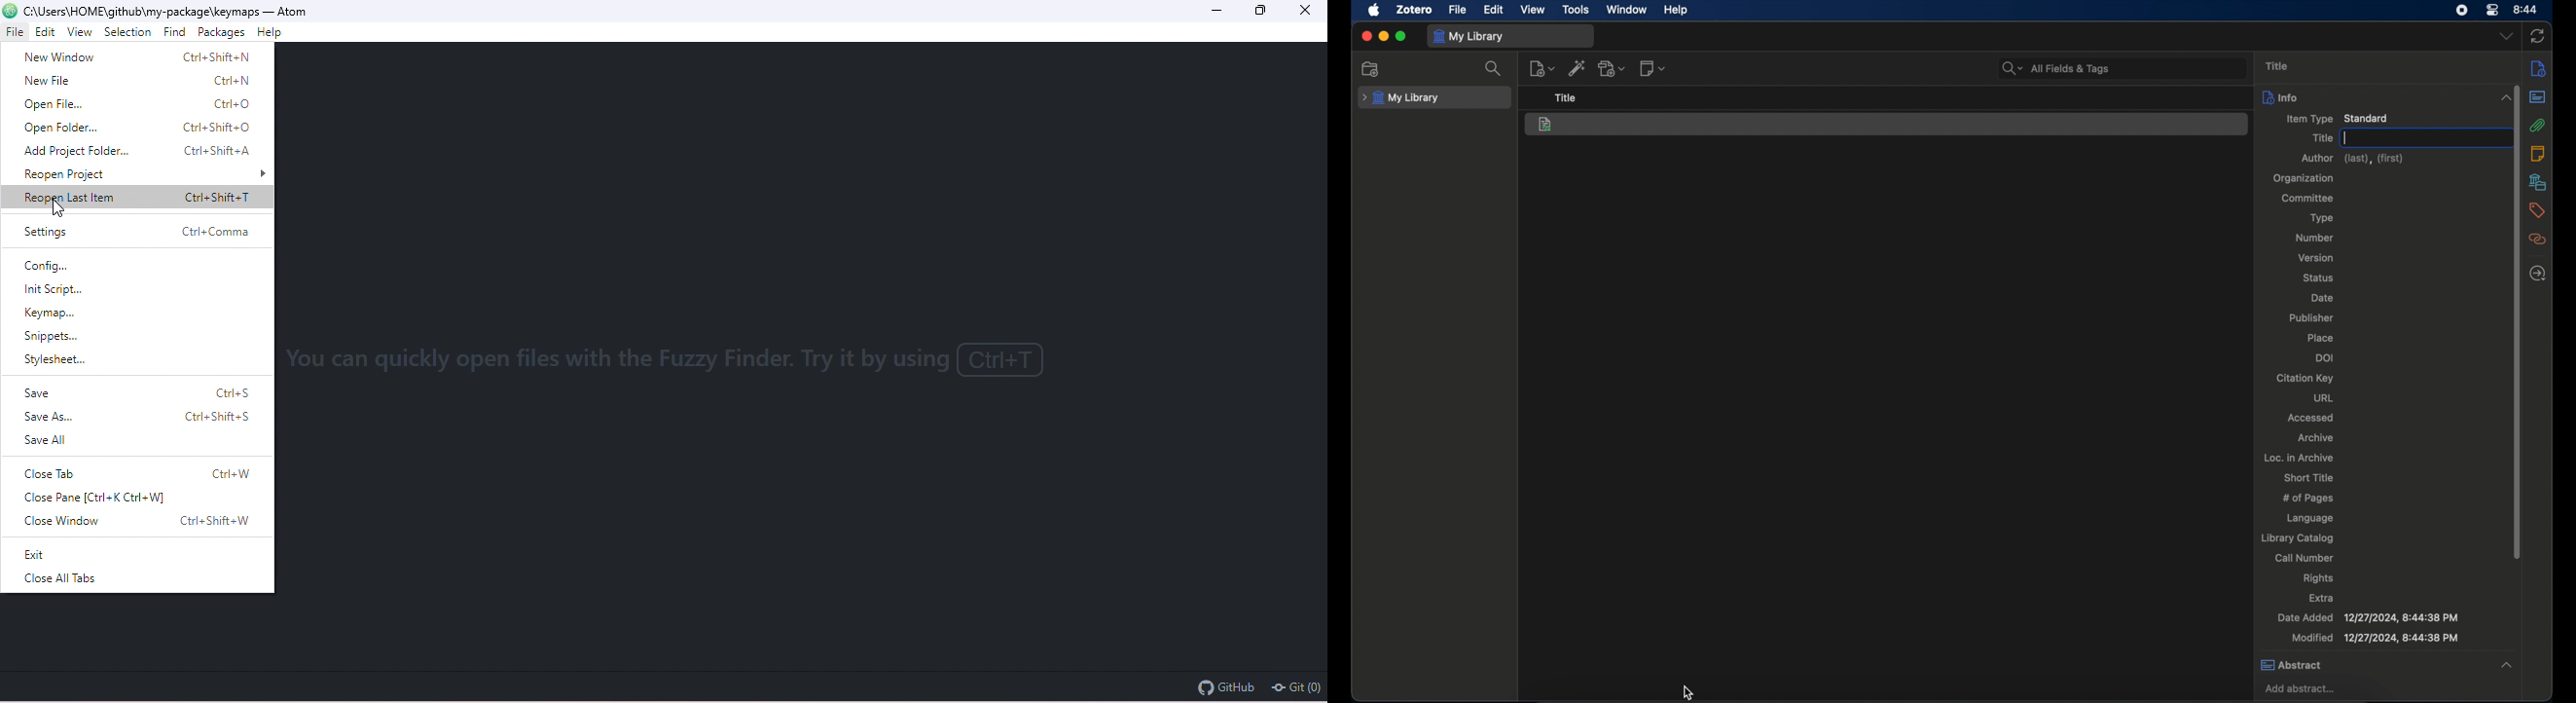 This screenshot has height=728, width=2576. I want to click on Init script, so click(81, 288).